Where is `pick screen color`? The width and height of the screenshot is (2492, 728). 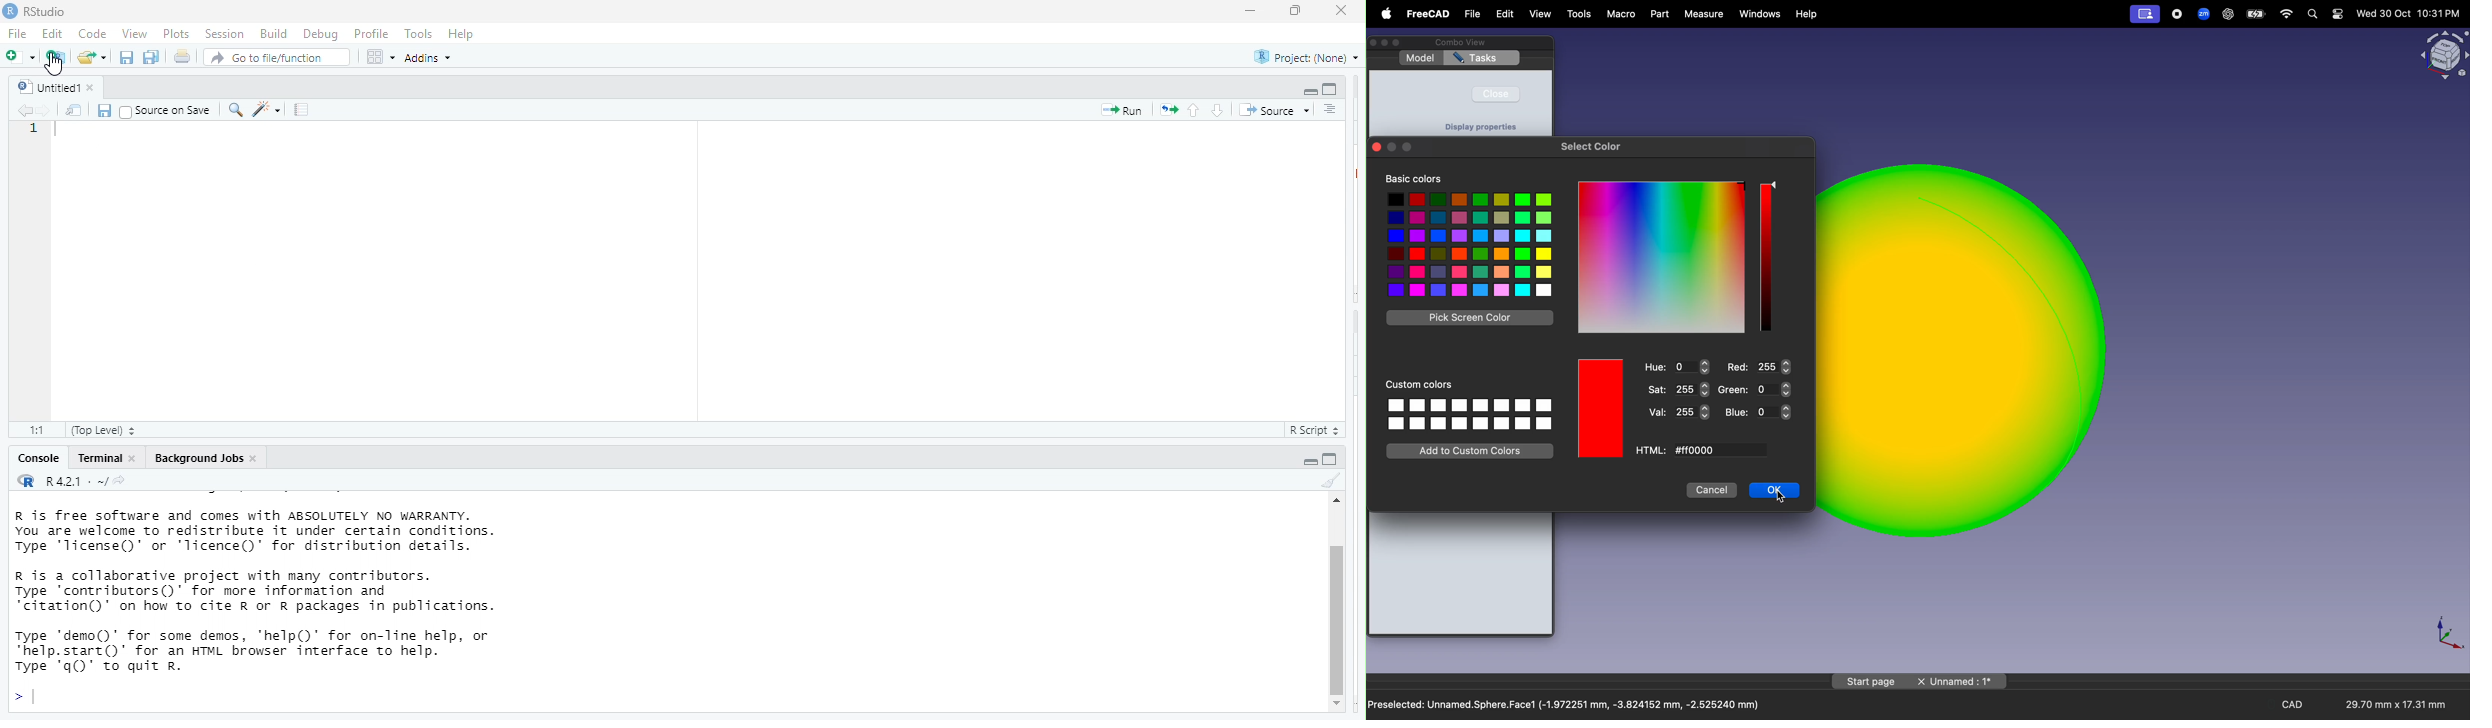
pick screen color is located at coordinates (1471, 318).